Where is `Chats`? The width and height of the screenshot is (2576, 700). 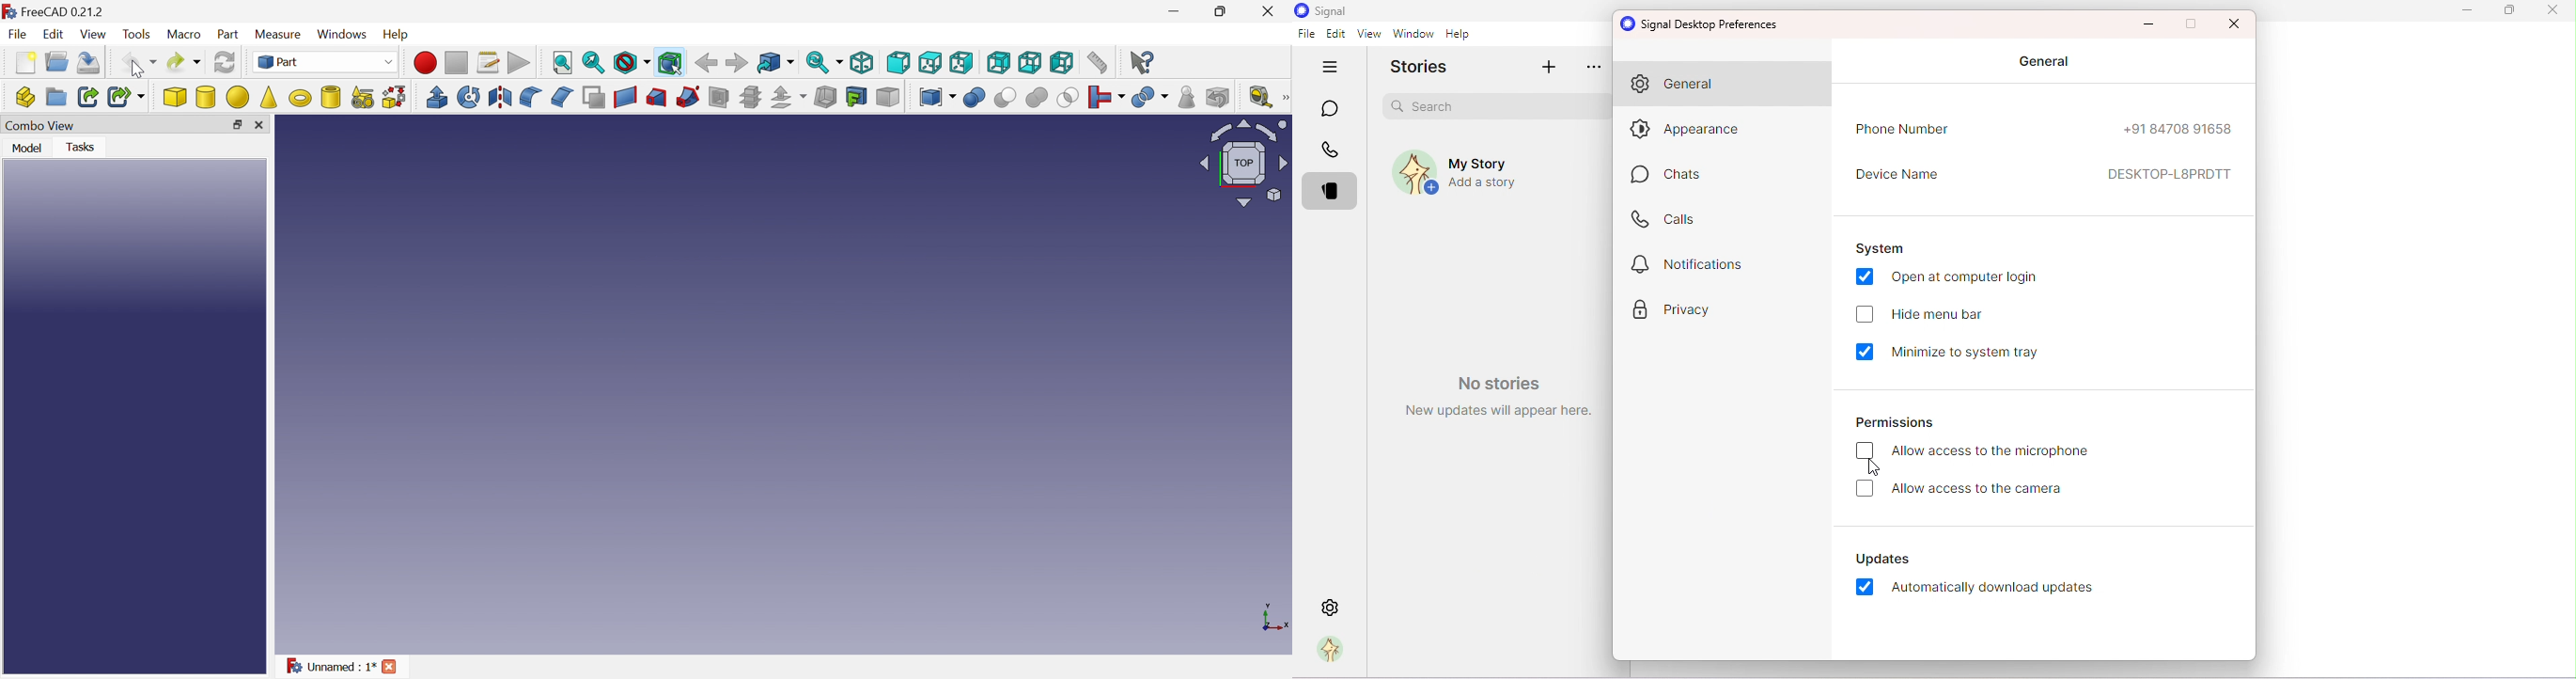
Chats is located at coordinates (1332, 111).